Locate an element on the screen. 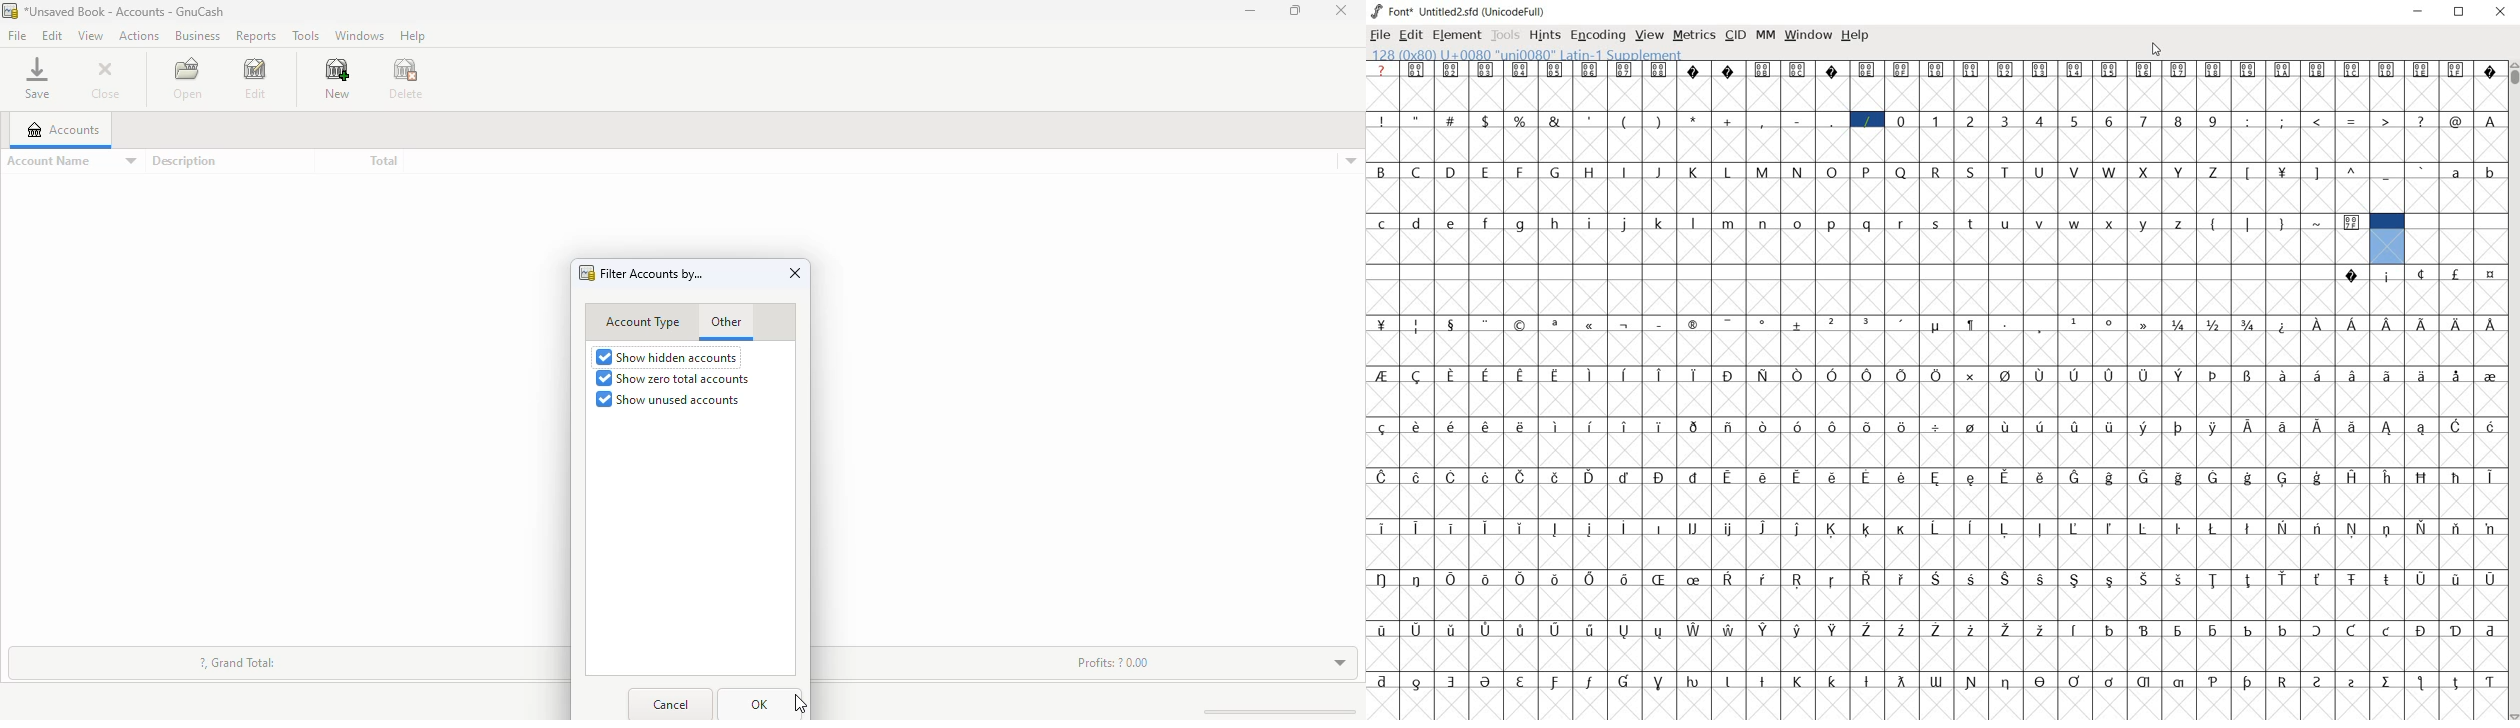 Image resolution: width=2520 pixels, height=728 pixels. H is located at coordinates (1592, 171).